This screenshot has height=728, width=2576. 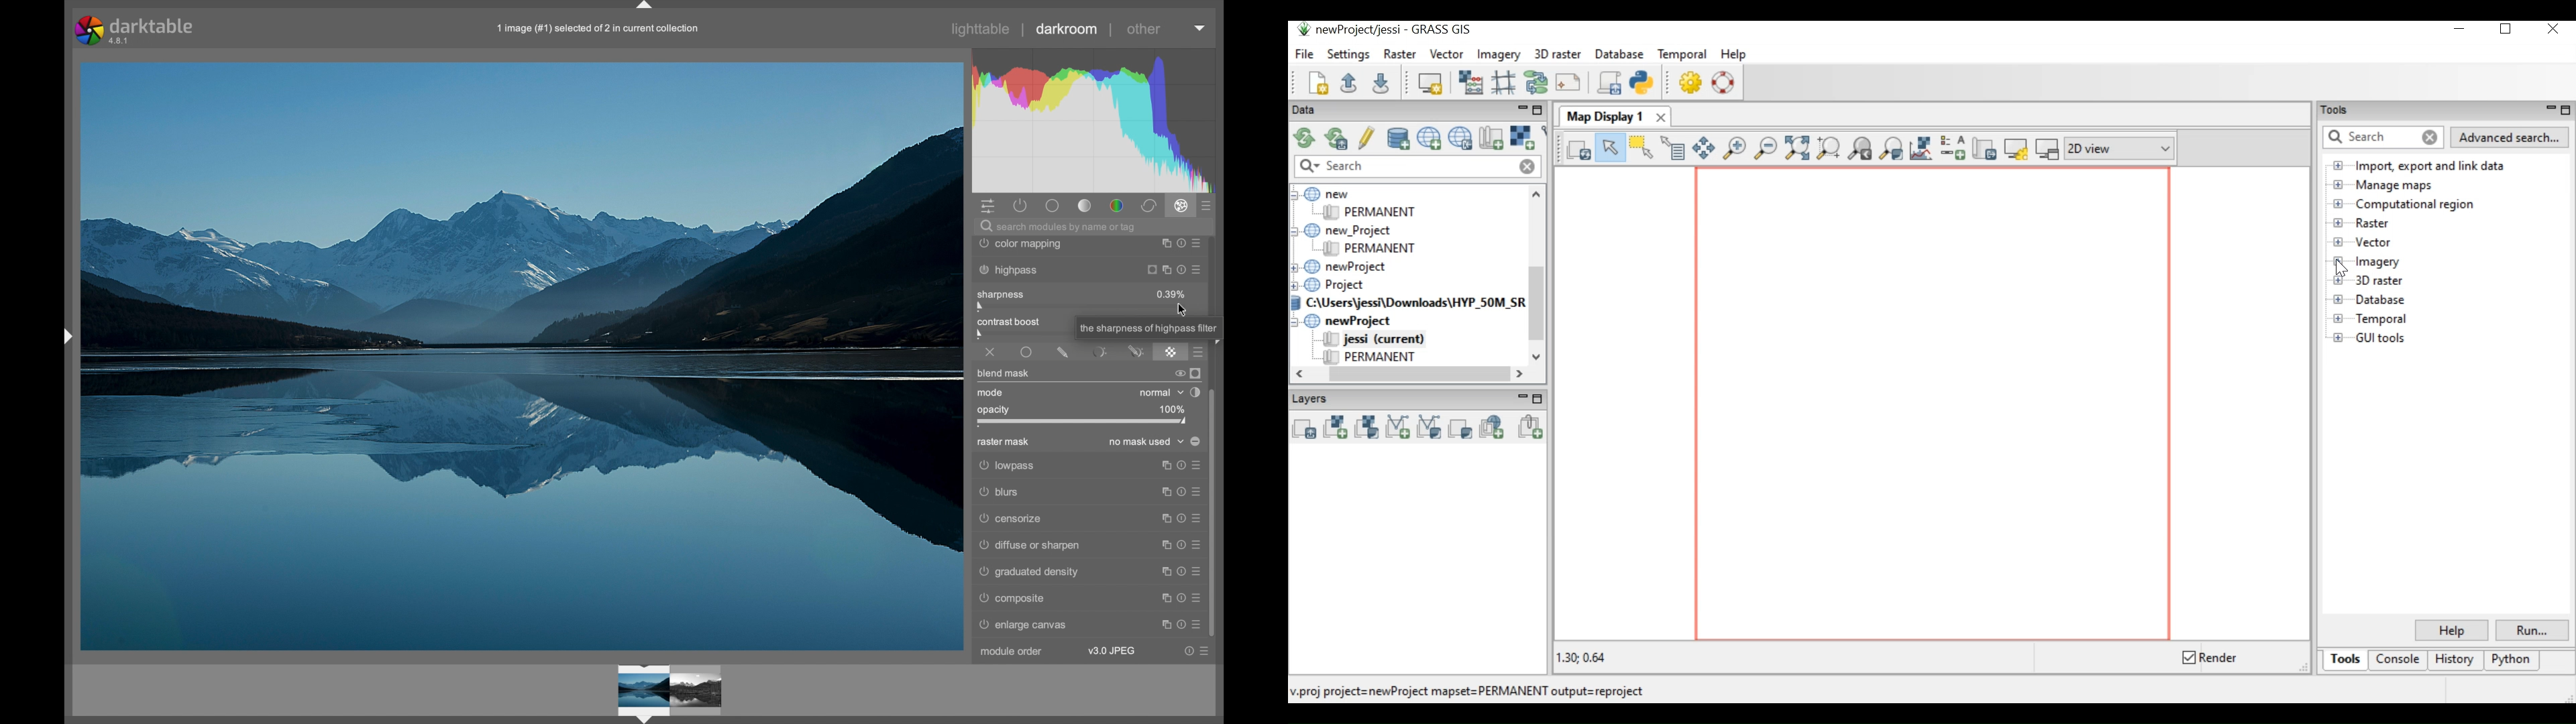 I want to click on color, so click(x=1118, y=206).